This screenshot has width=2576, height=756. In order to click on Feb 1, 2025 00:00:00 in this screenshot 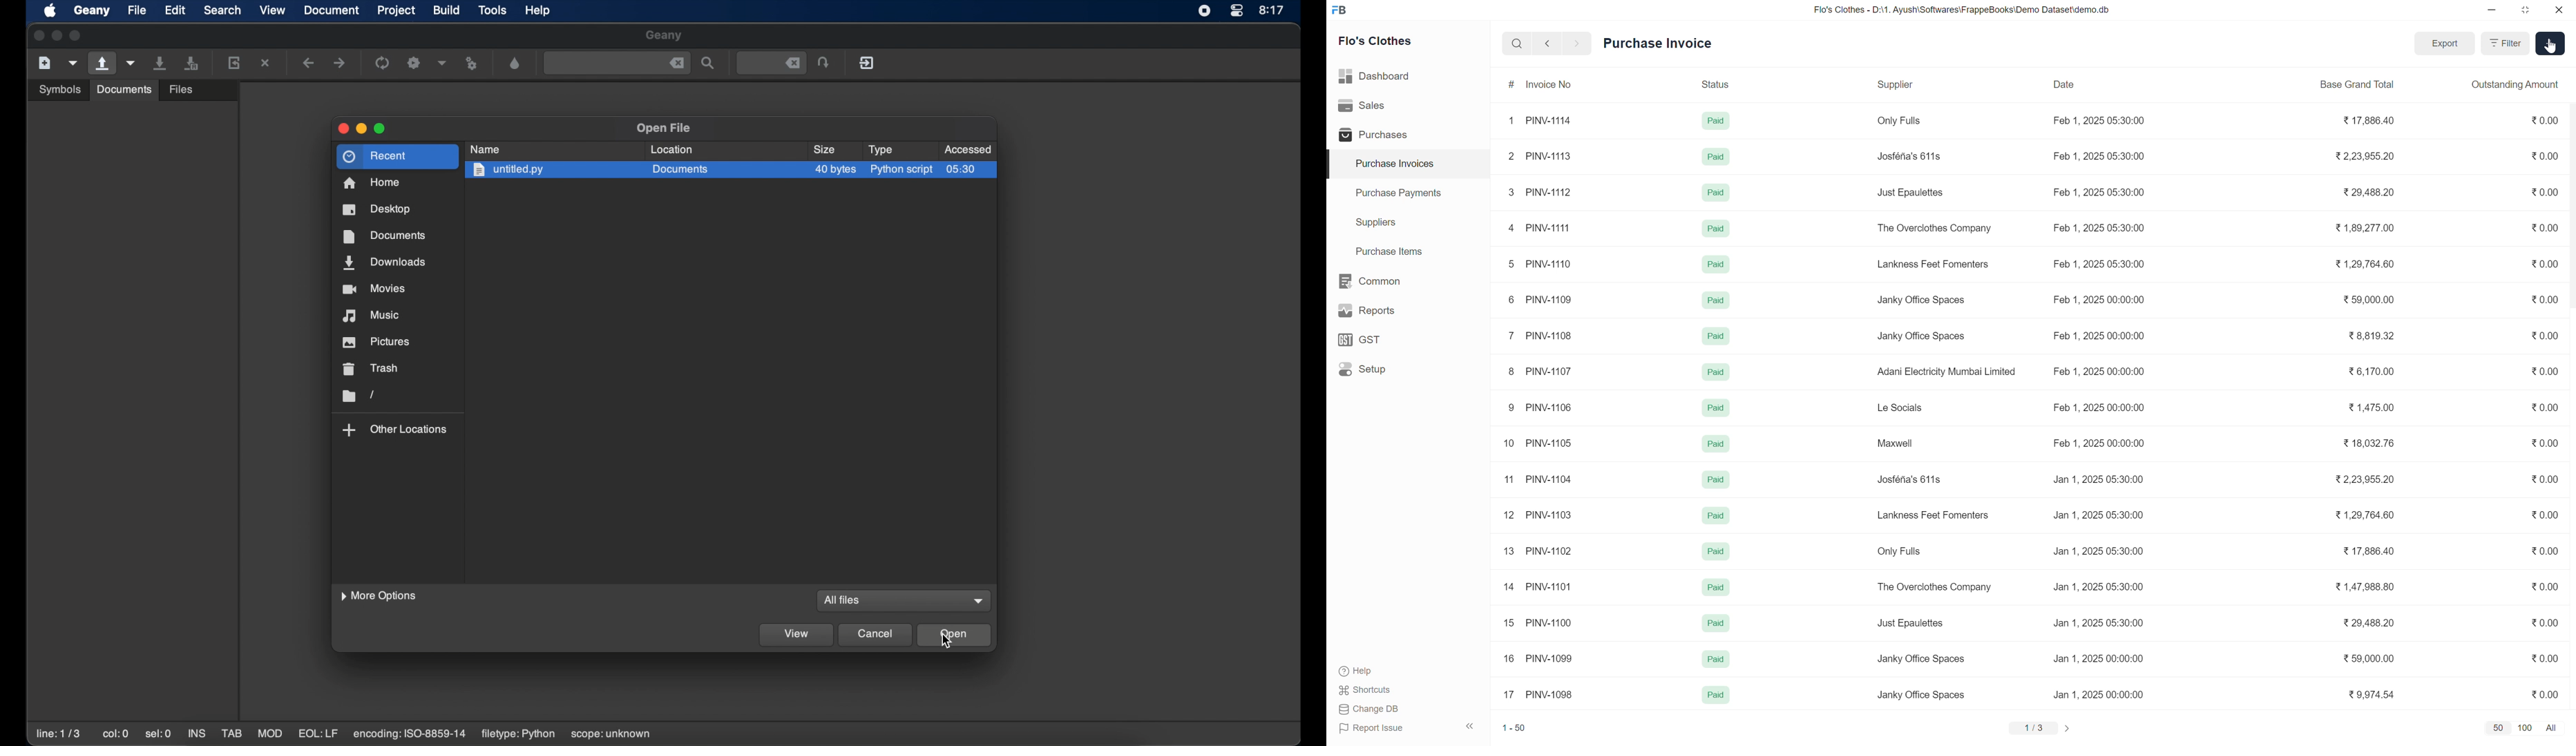, I will do `click(2100, 407)`.